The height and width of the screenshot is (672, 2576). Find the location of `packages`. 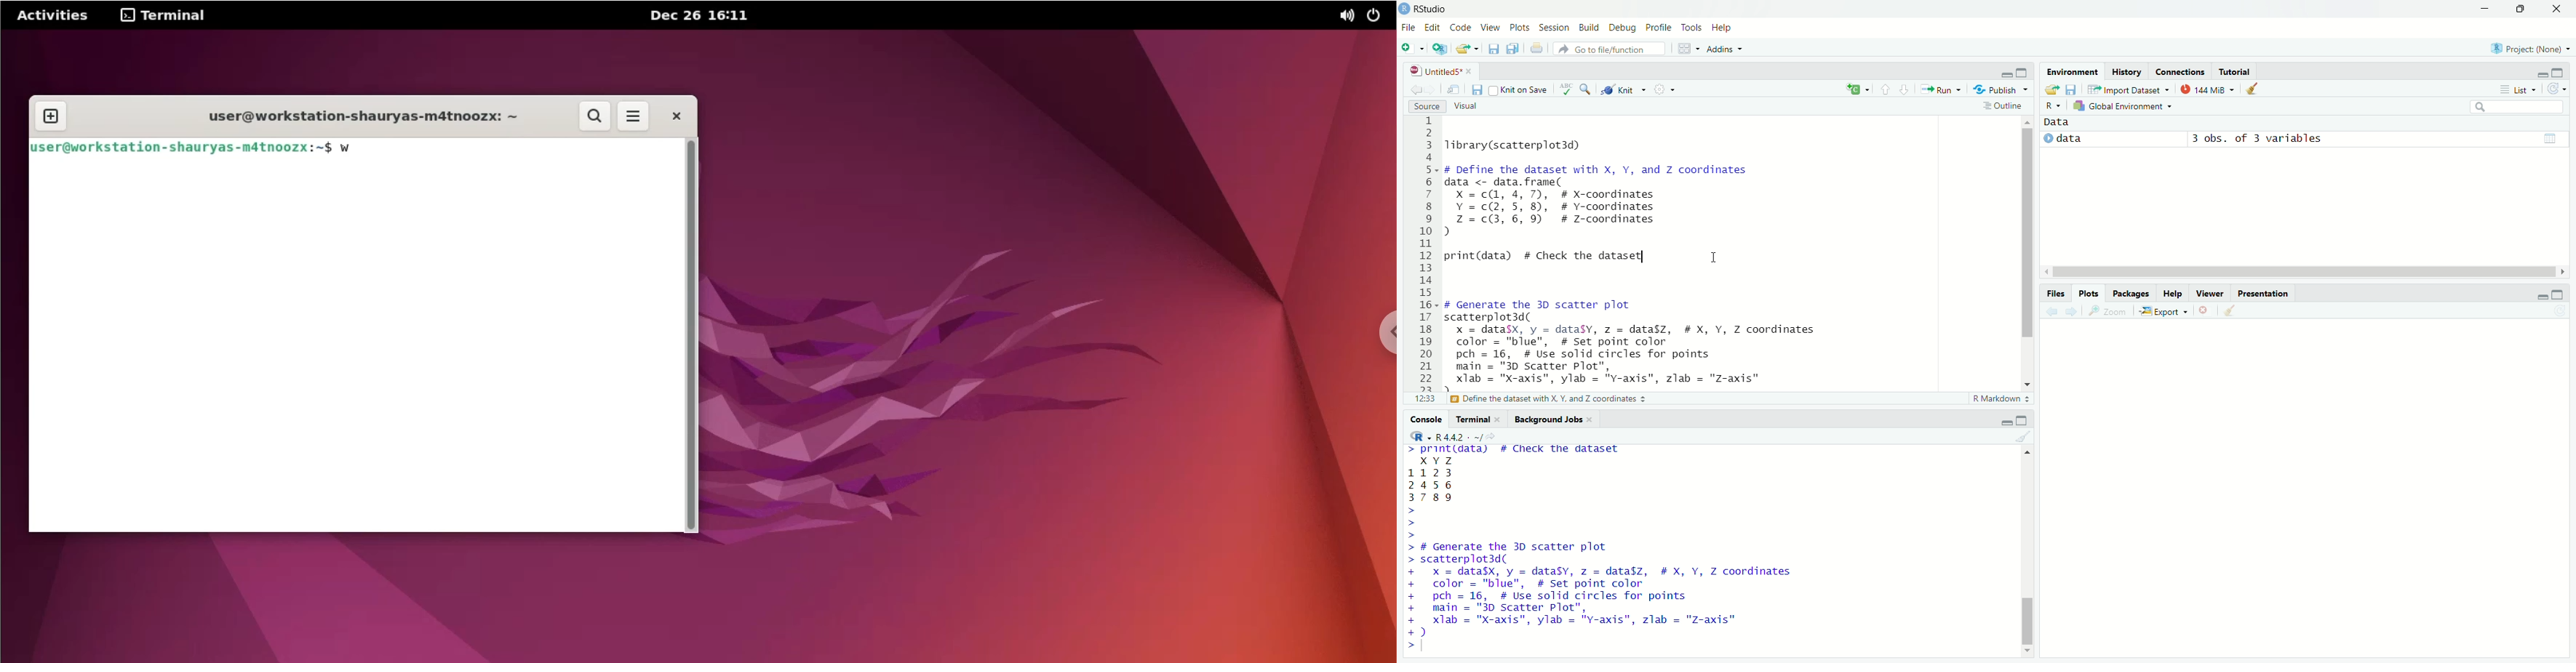

packages is located at coordinates (2130, 293).